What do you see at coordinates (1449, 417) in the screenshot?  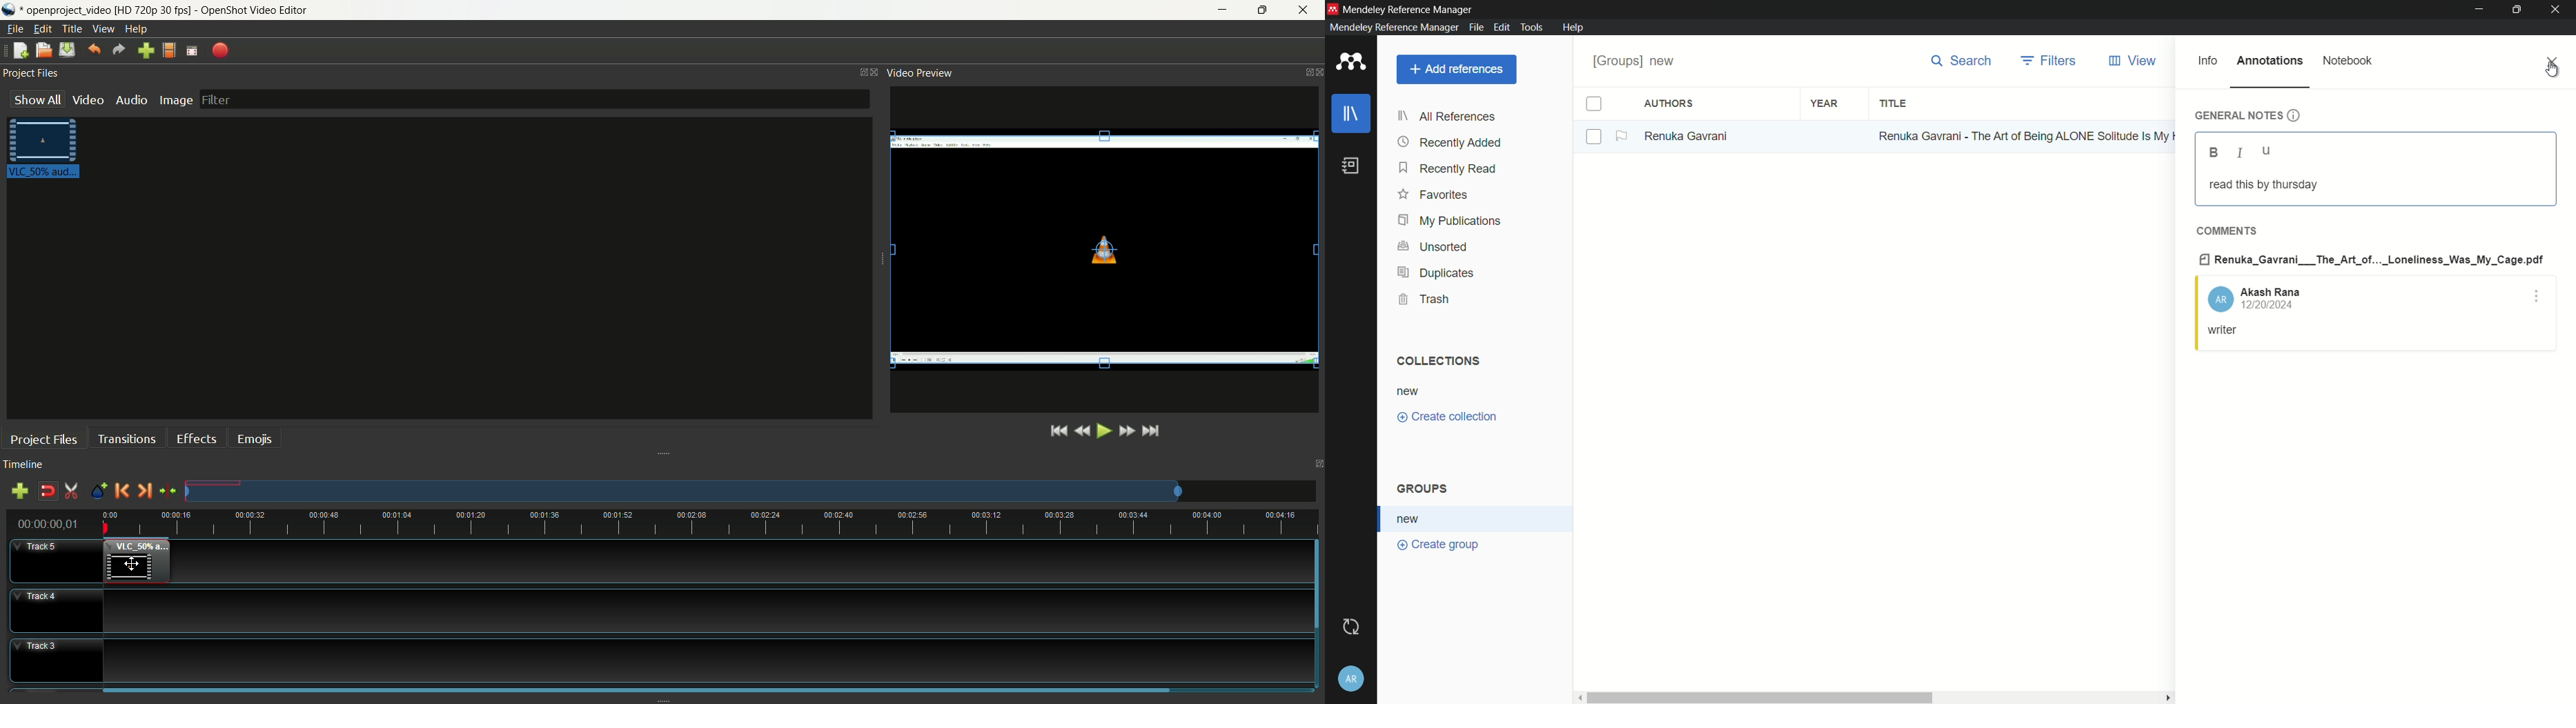 I see `create collection` at bounding box center [1449, 417].